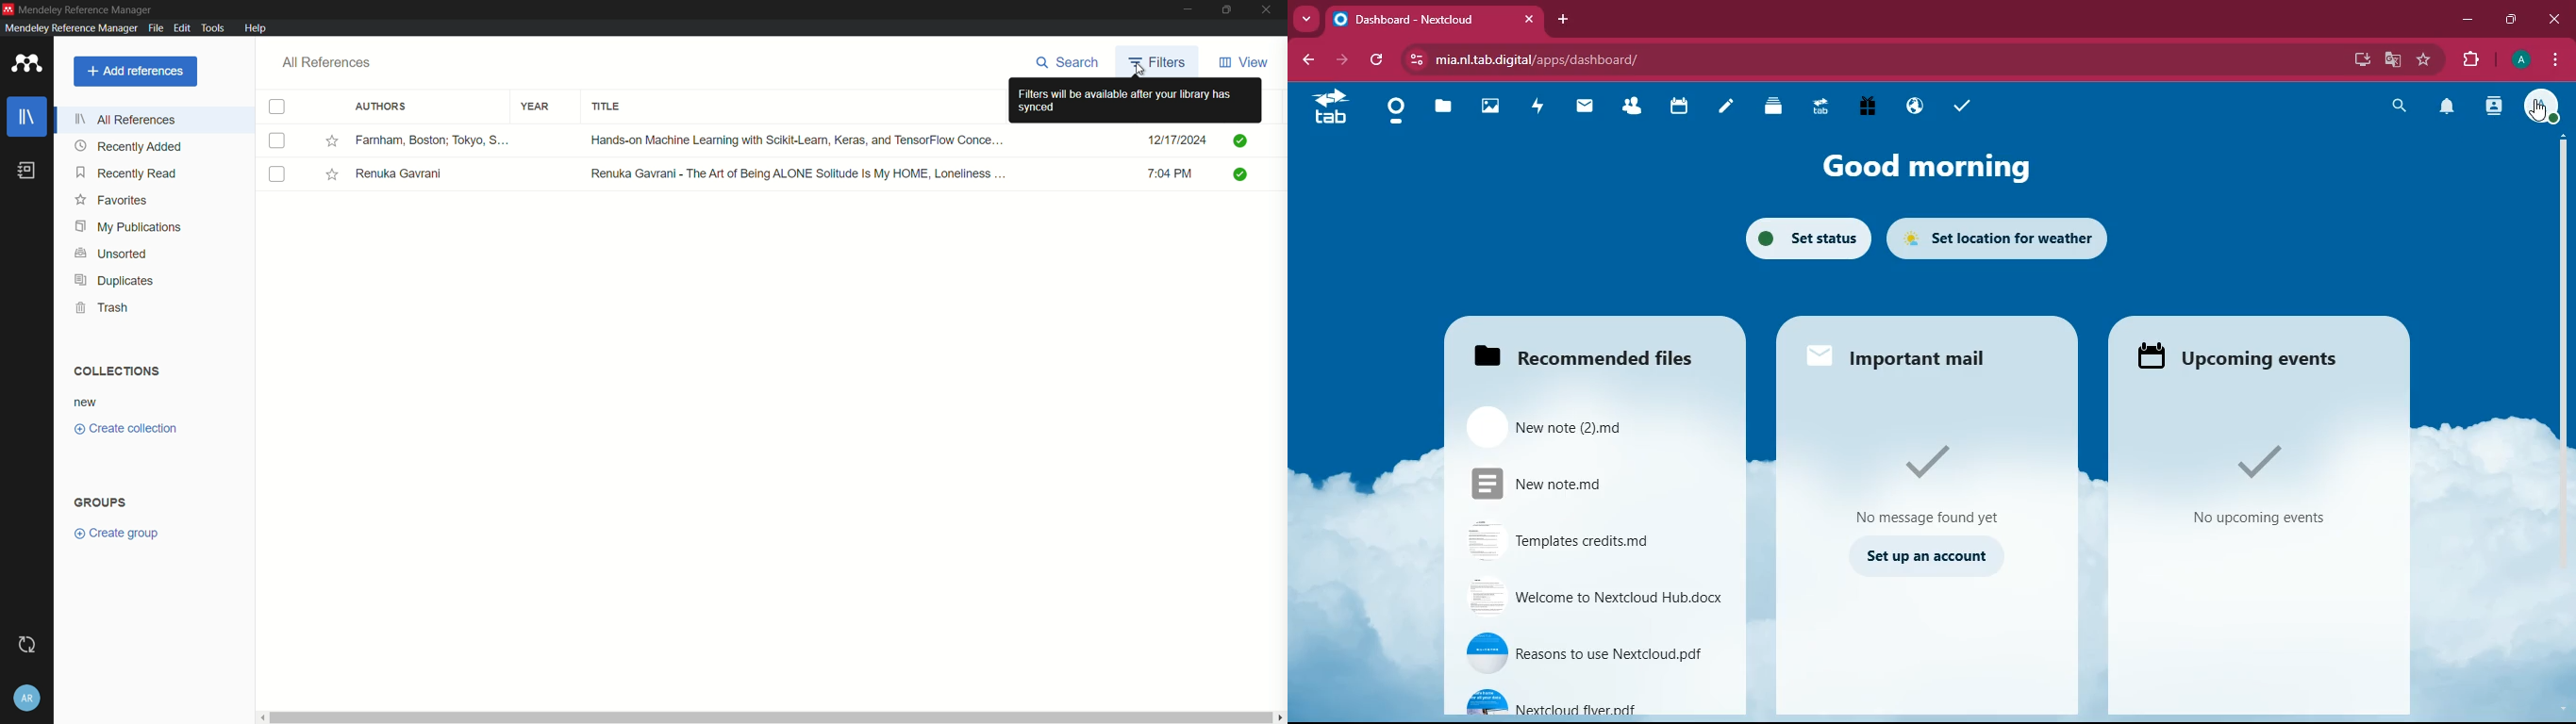 Image resolution: width=2576 pixels, height=728 pixels. I want to click on Renuka Gavrani - The Art of Being ALONE Solitude Is My HOME, Loneliness ., so click(800, 173).